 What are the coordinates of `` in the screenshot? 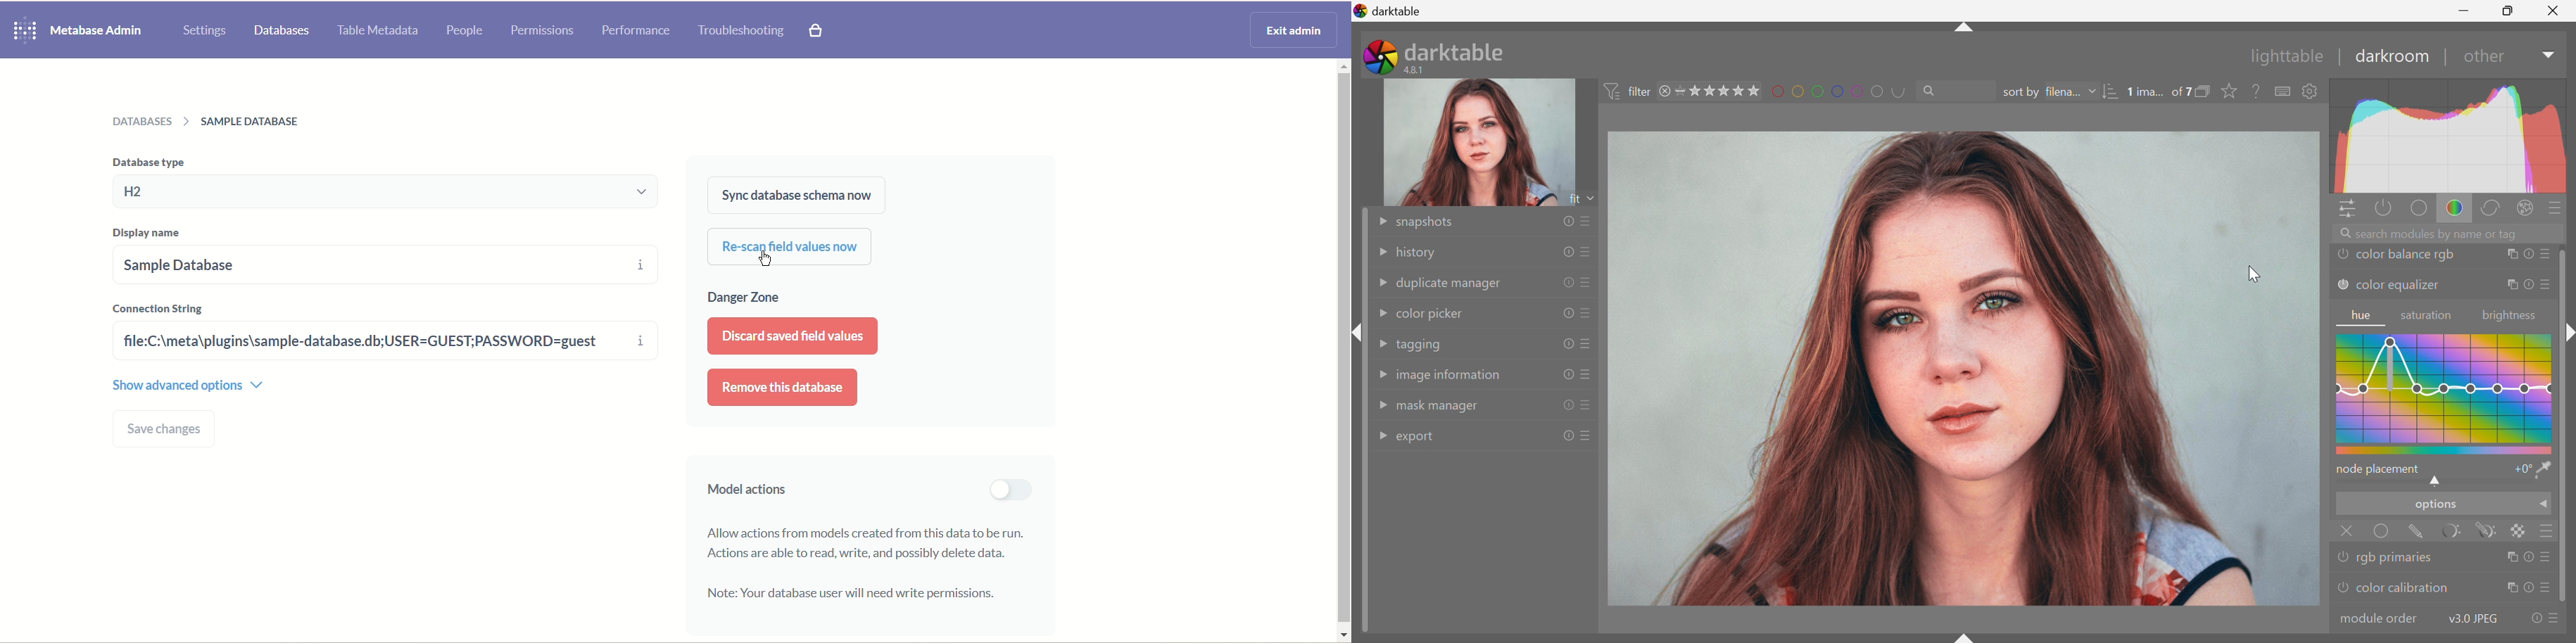 It's located at (2555, 11).